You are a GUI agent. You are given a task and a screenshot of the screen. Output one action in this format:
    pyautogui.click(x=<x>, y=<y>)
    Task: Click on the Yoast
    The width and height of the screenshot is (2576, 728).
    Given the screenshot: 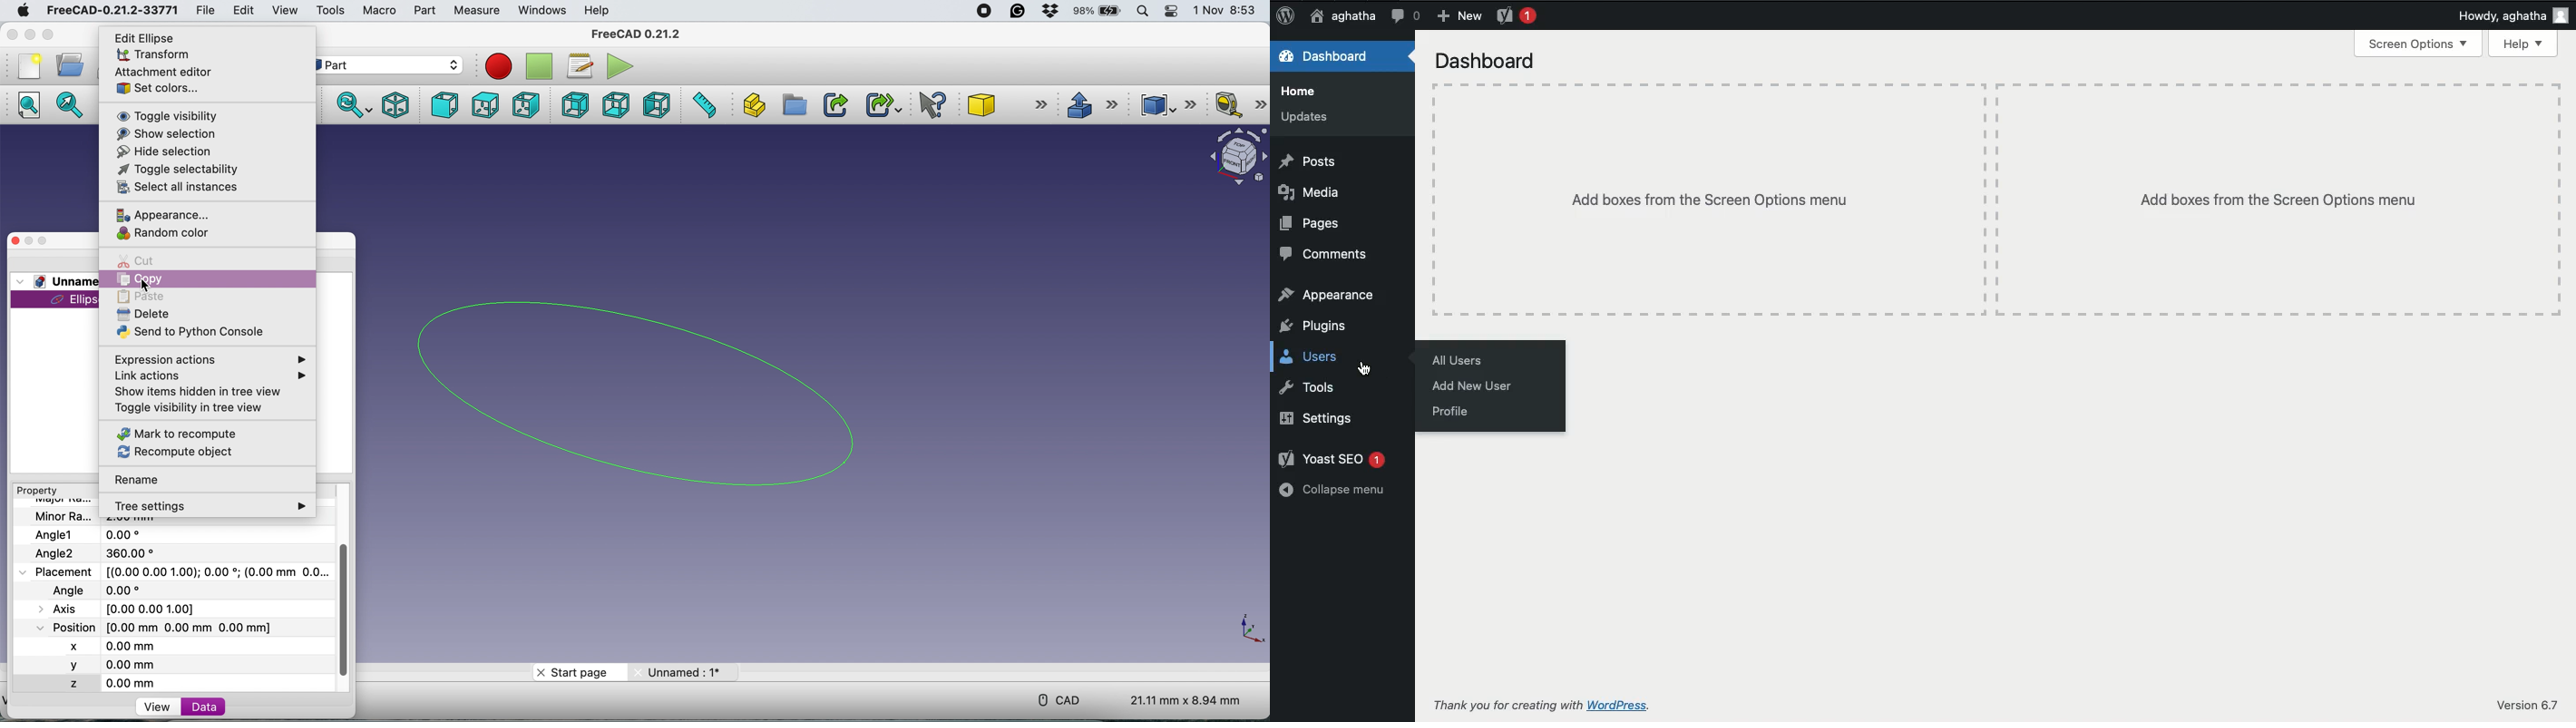 What is the action you would take?
    pyautogui.click(x=1515, y=15)
    